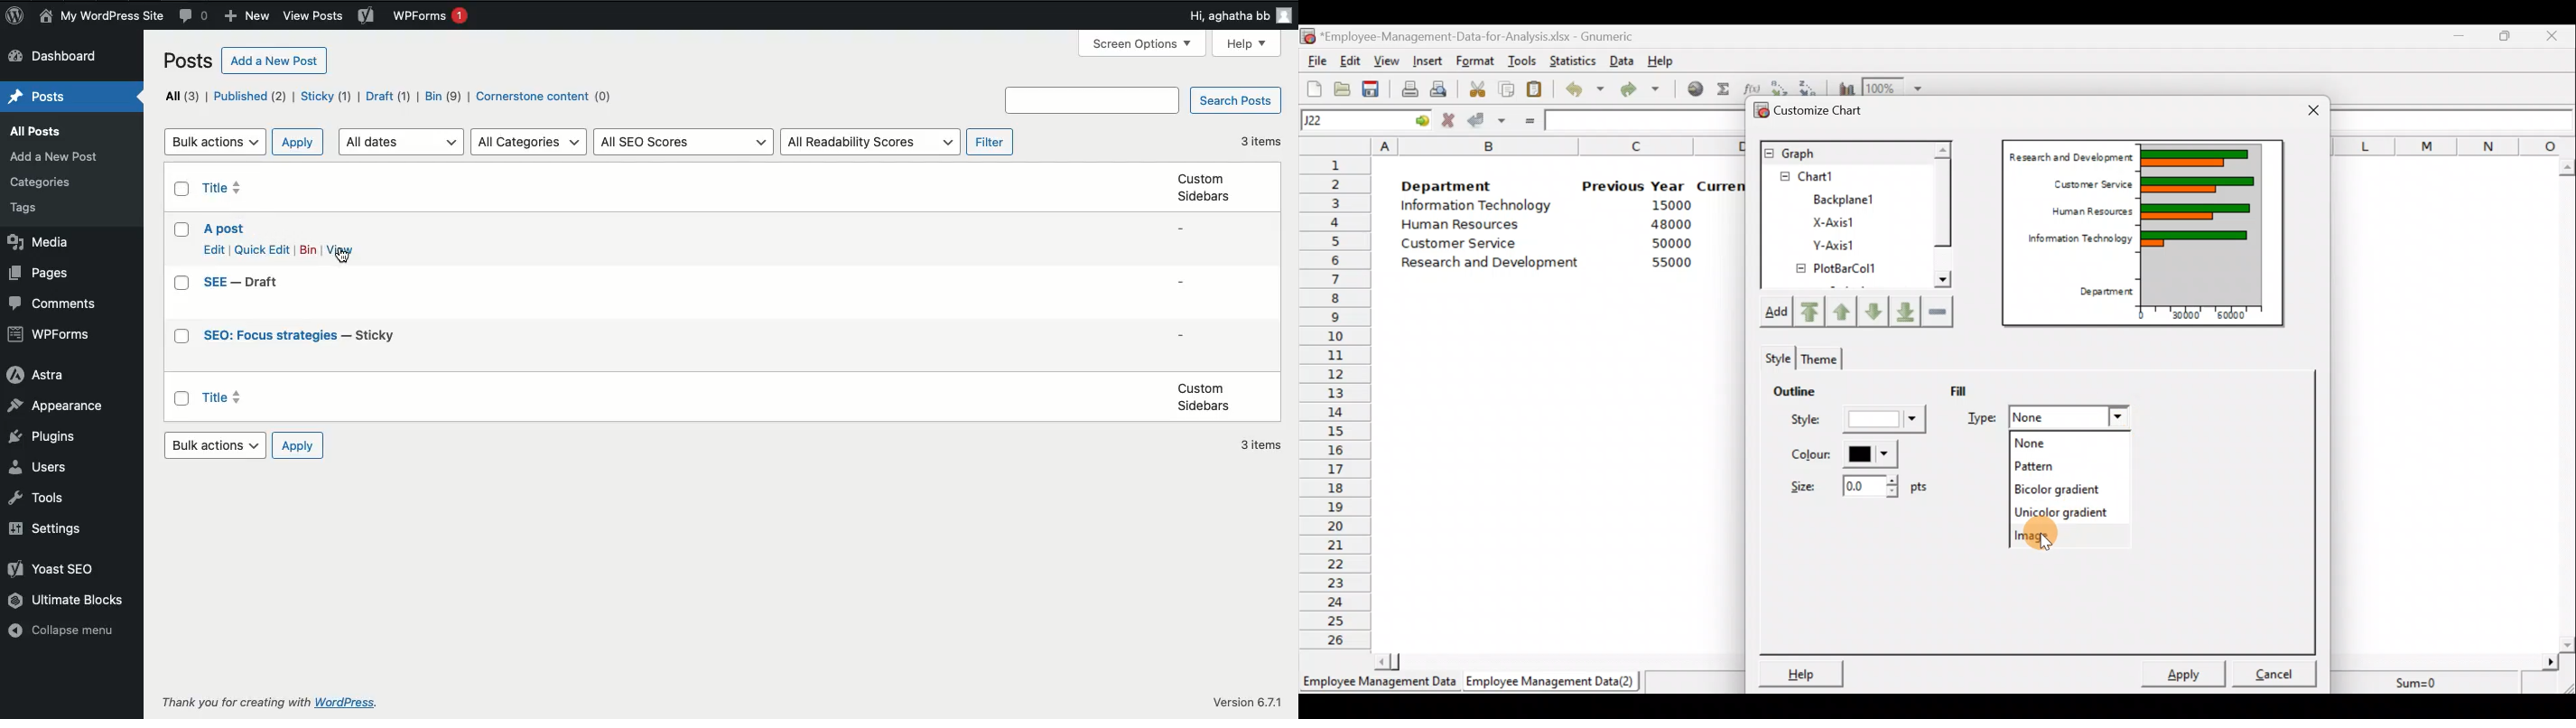  What do you see at coordinates (1871, 310) in the screenshot?
I see `Move up` at bounding box center [1871, 310].